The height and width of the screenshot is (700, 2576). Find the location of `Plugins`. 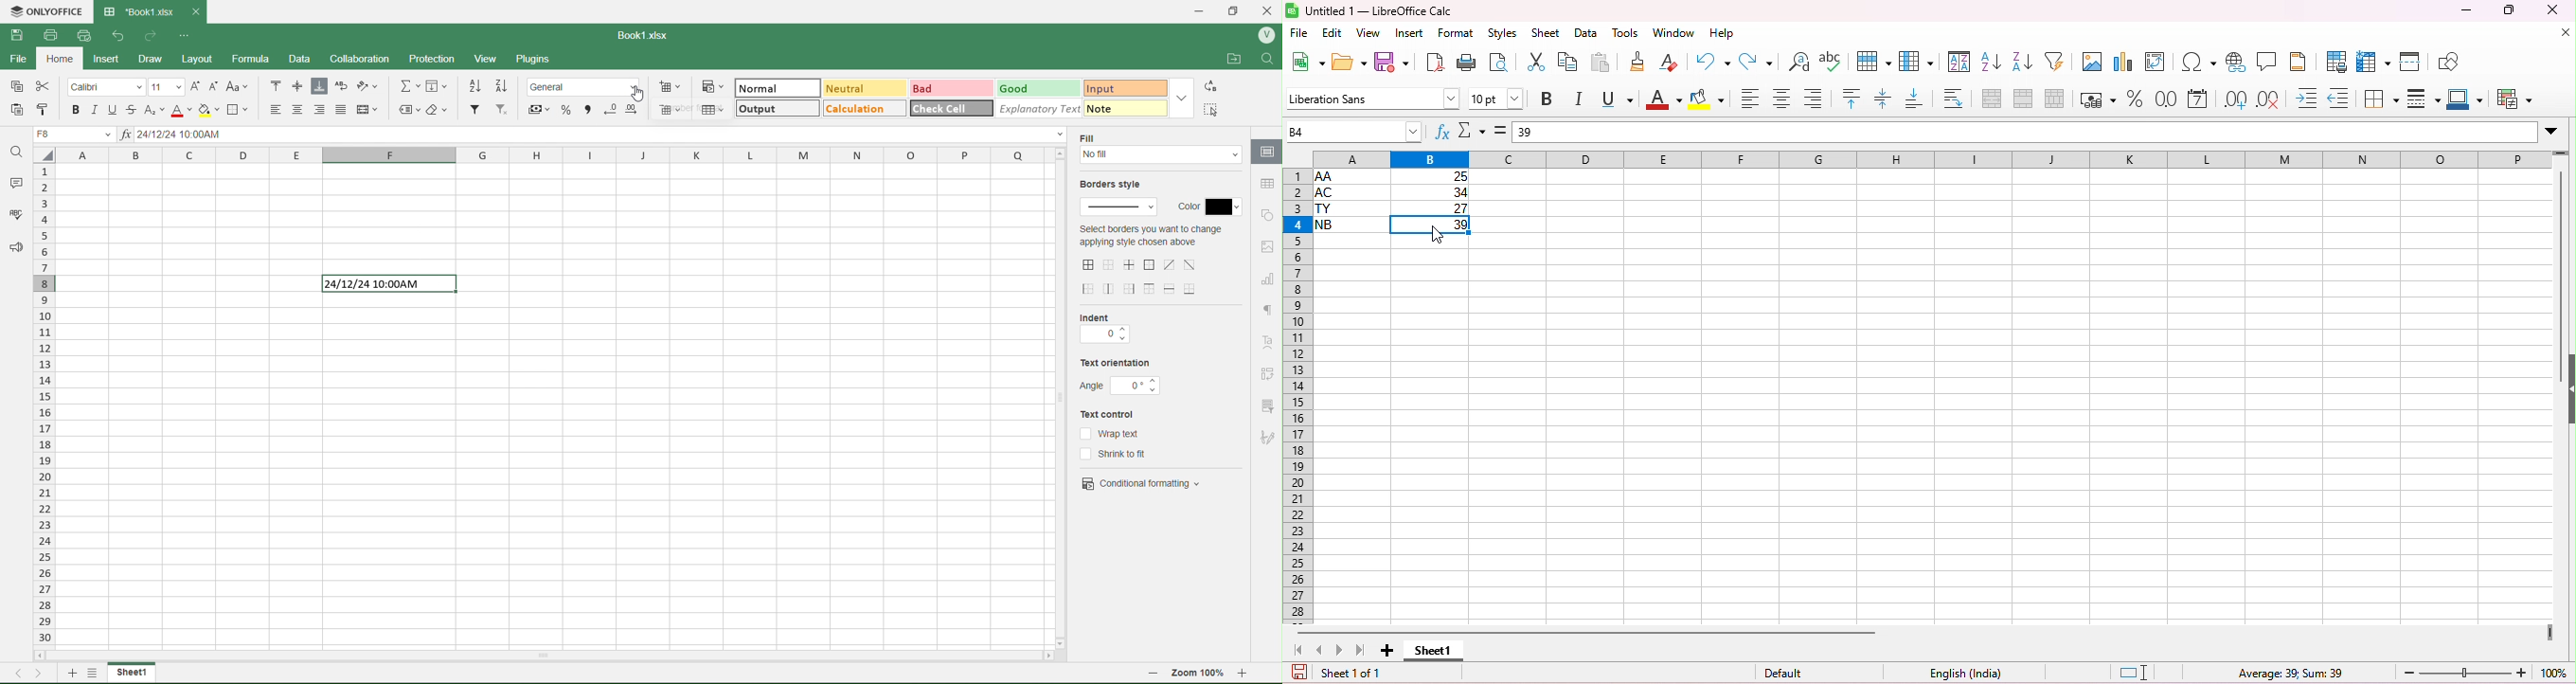

Plugins is located at coordinates (539, 60).